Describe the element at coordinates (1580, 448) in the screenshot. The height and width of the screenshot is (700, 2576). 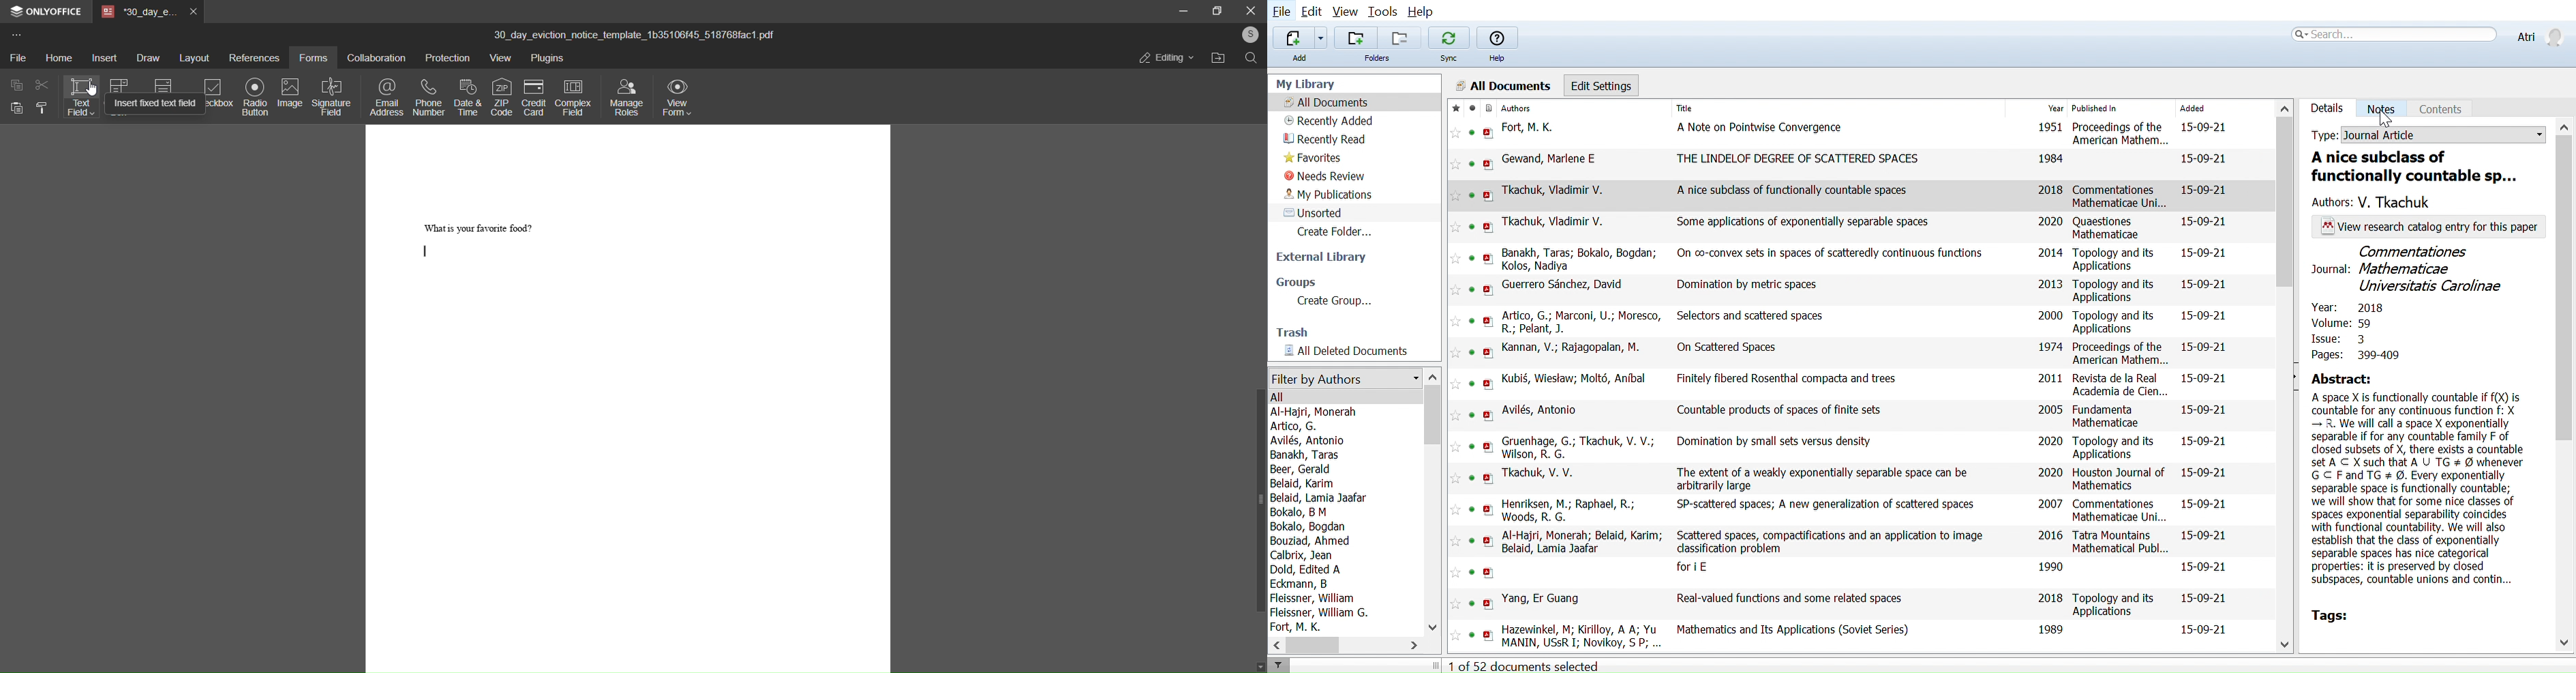
I see `Gruenhage, G.; Tkachuk, V. V.; Wilson, R. G.` at that location.